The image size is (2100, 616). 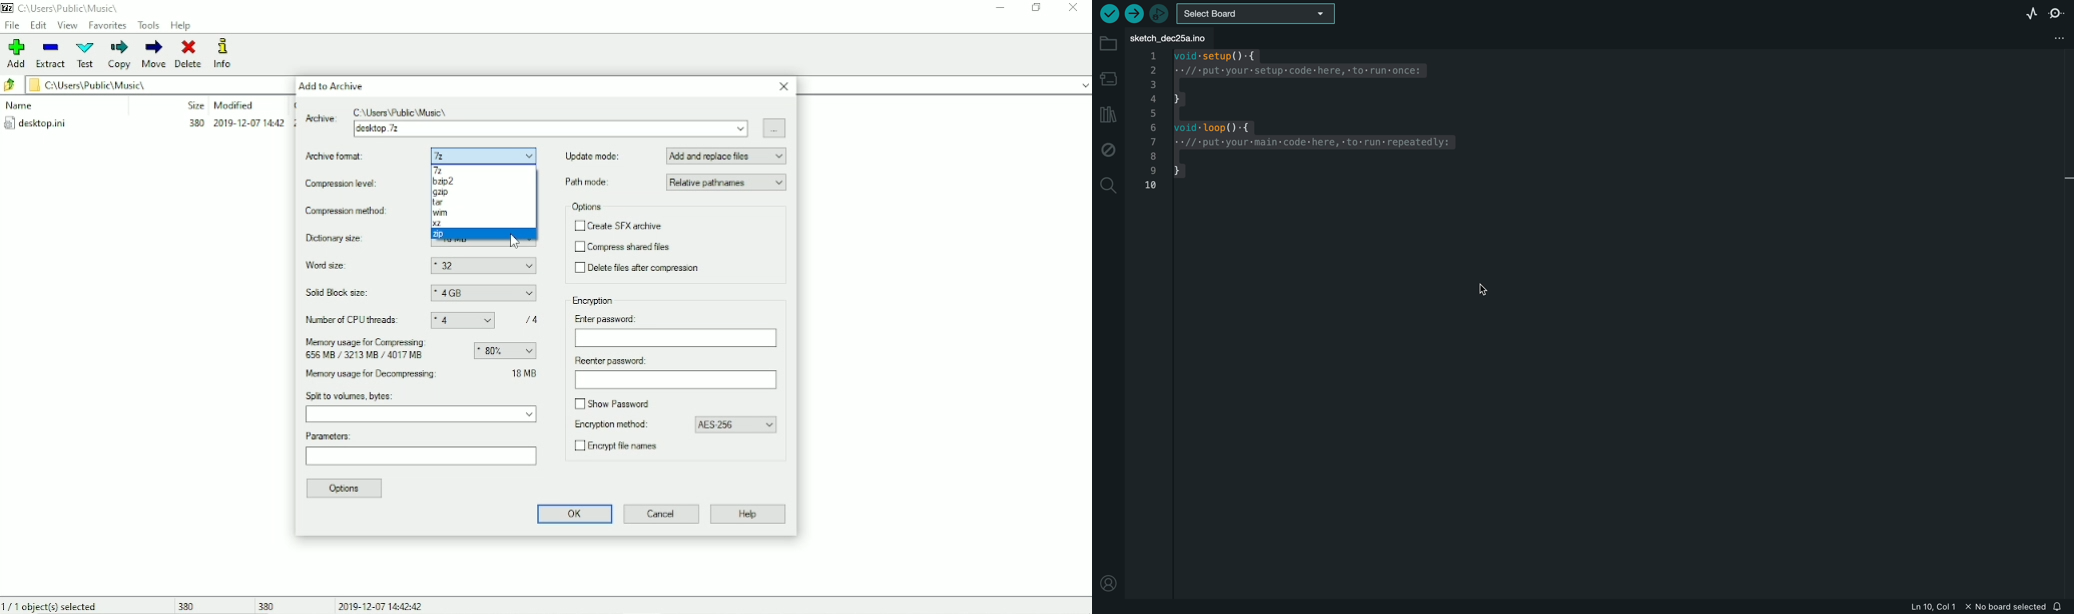 I want to click on Path mode, so click(x=675, y=183).